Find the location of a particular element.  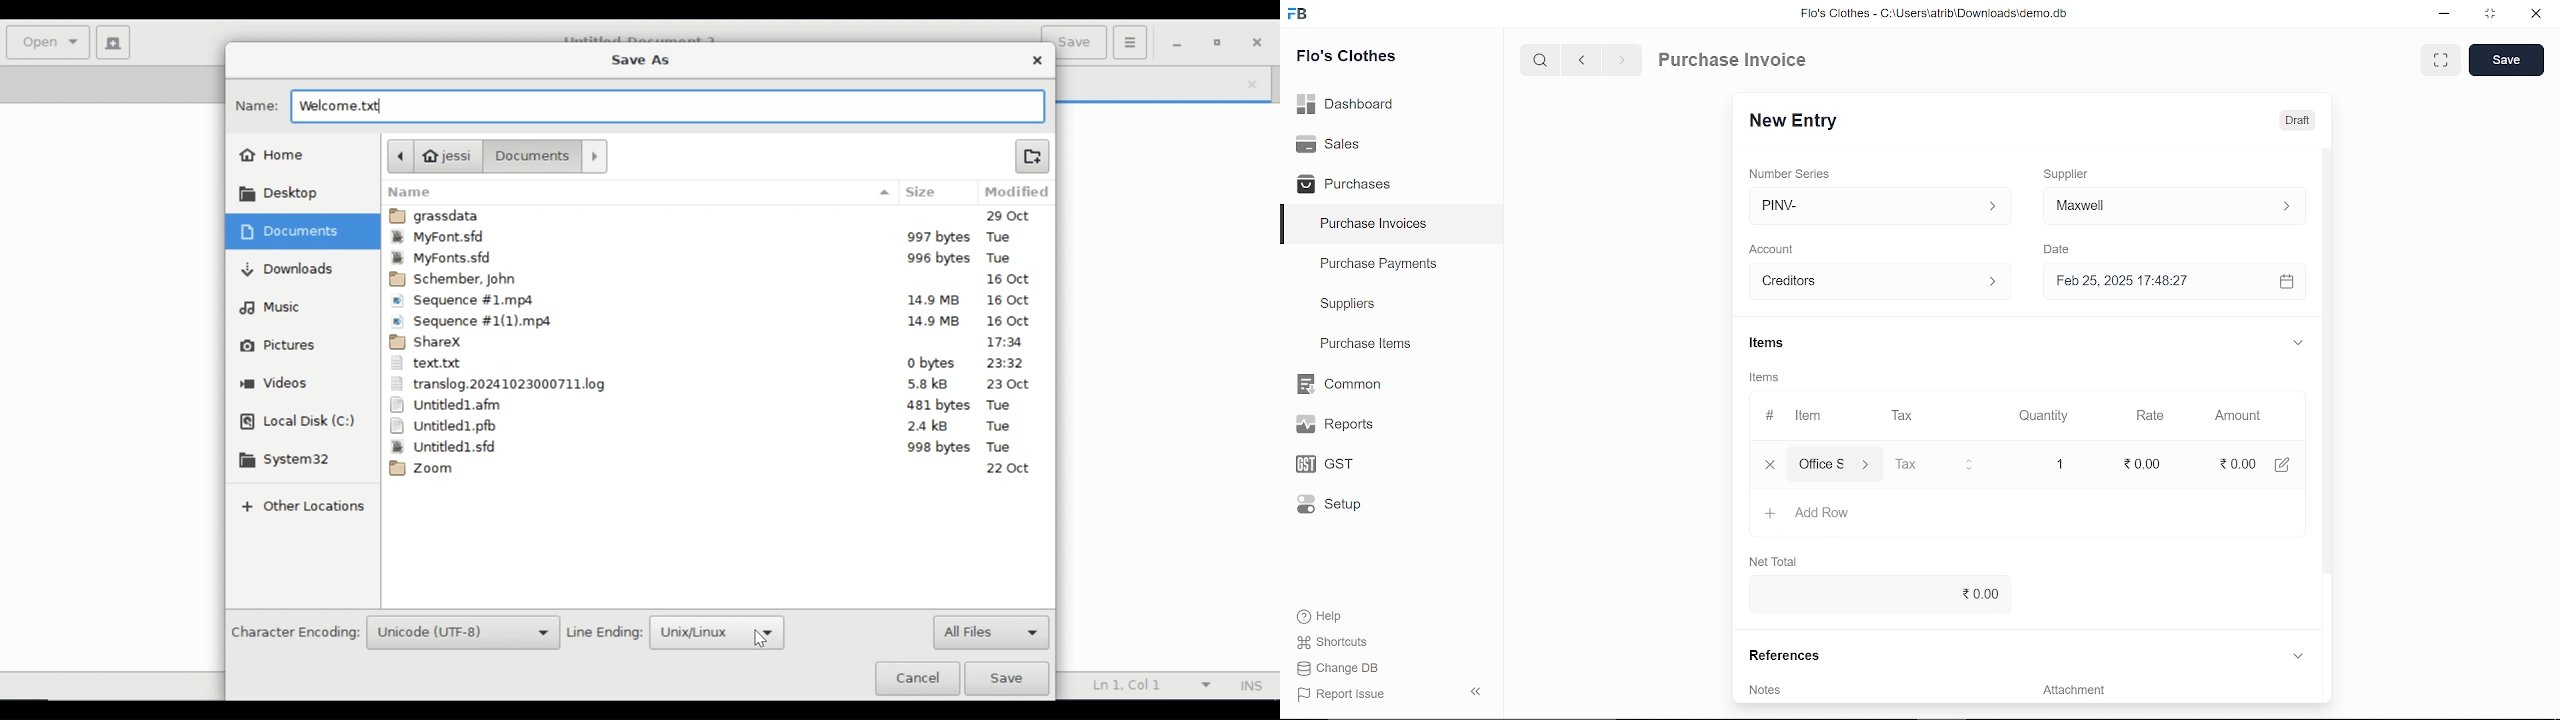

Add Other Locations is located at coordinates (305, 507).